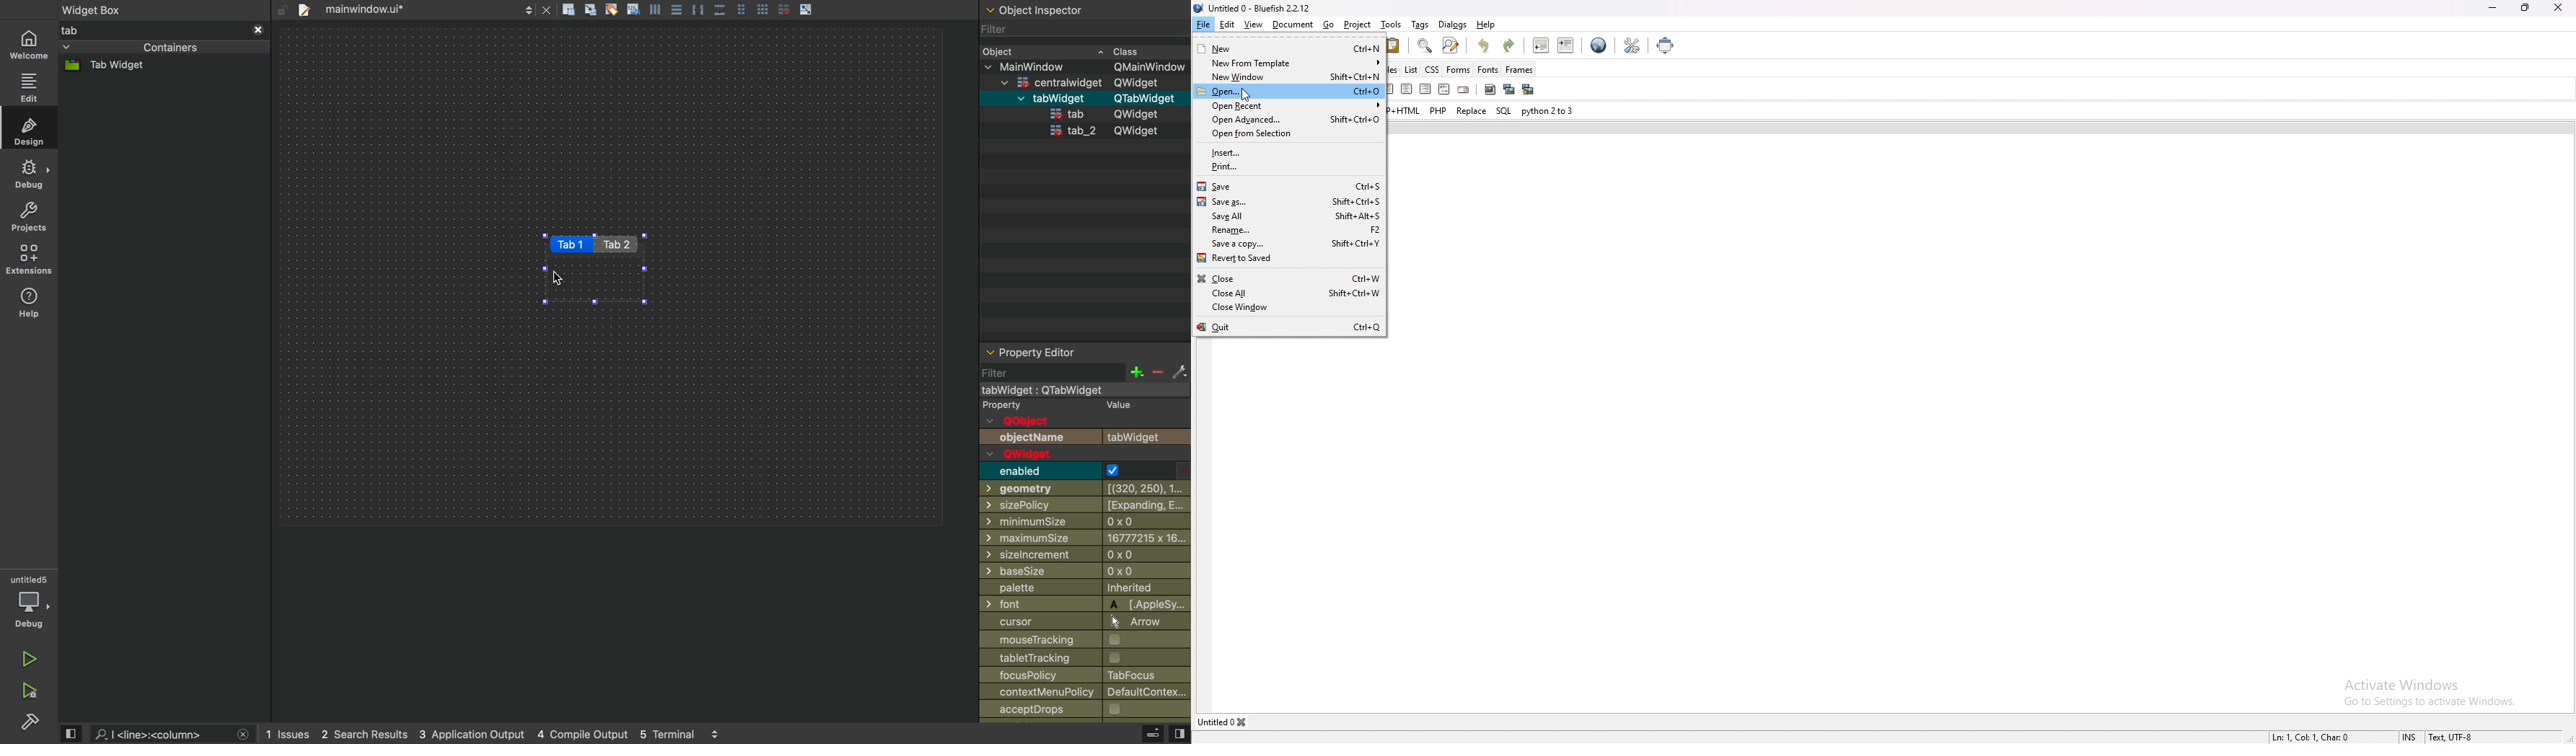  I want to click on document, so click(1293, 25).